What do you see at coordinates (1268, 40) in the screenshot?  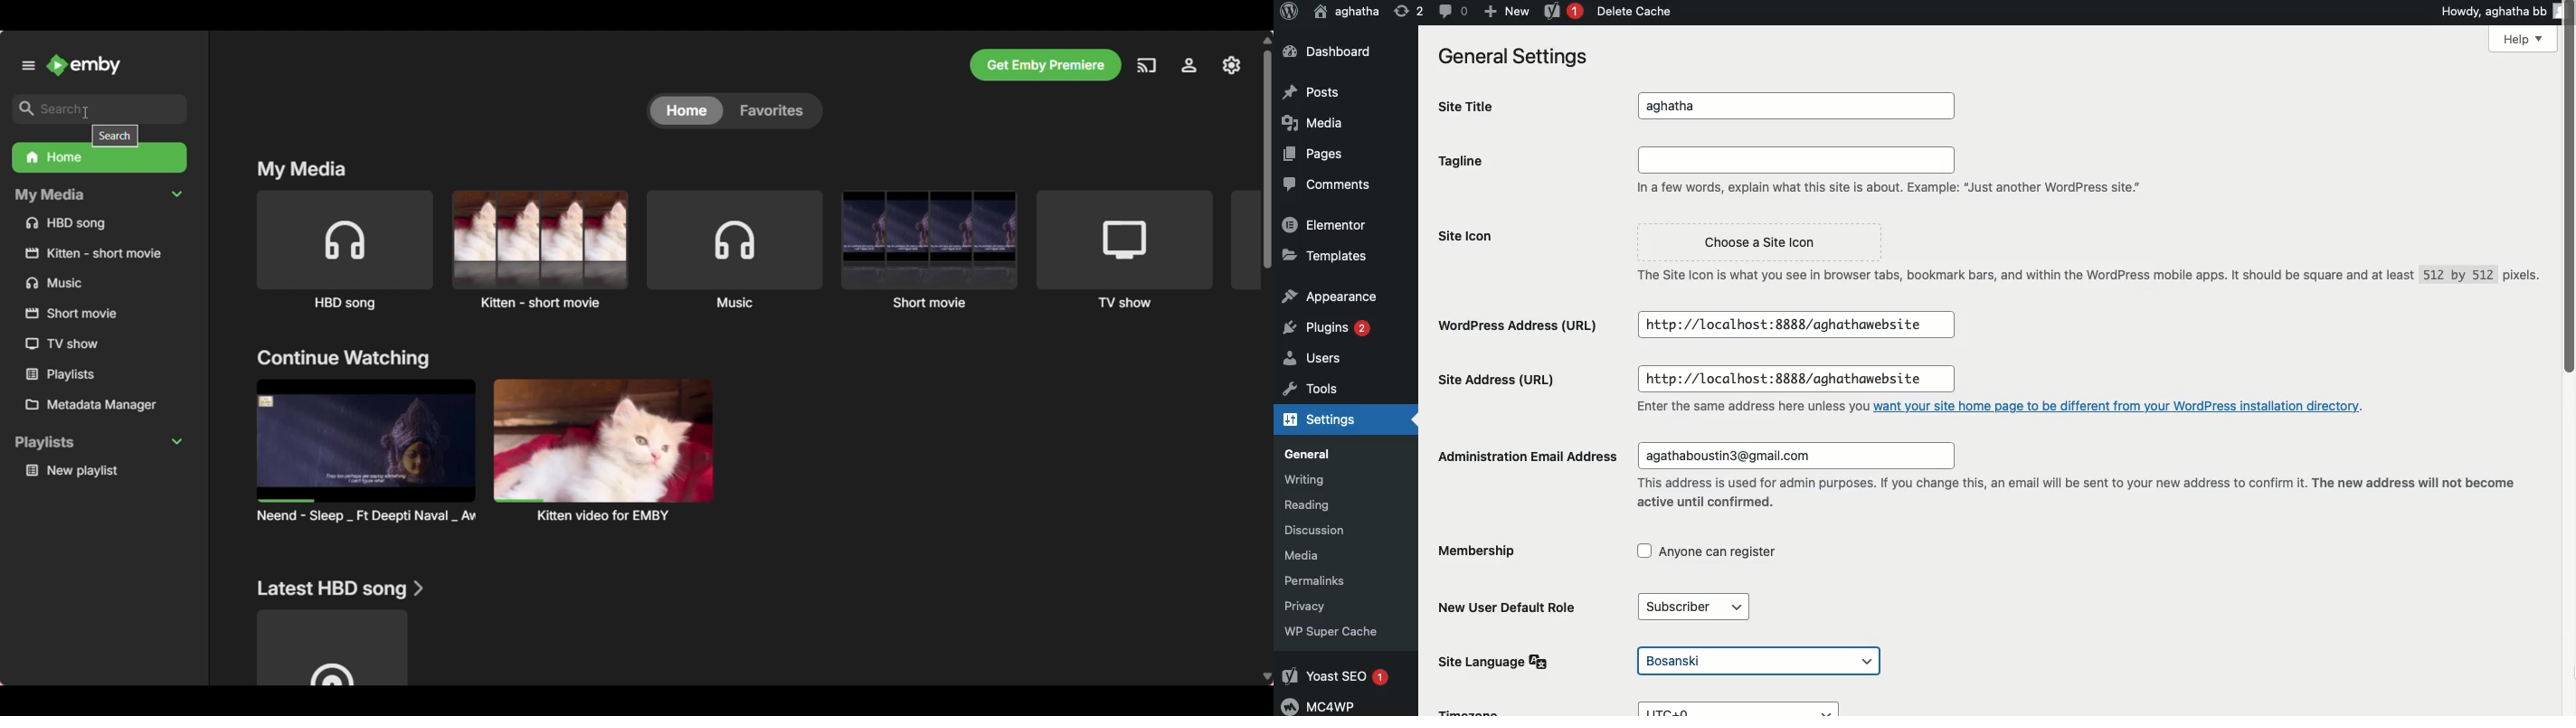 I see `Quick slide to bottom` at bounding box center [1268, 40].